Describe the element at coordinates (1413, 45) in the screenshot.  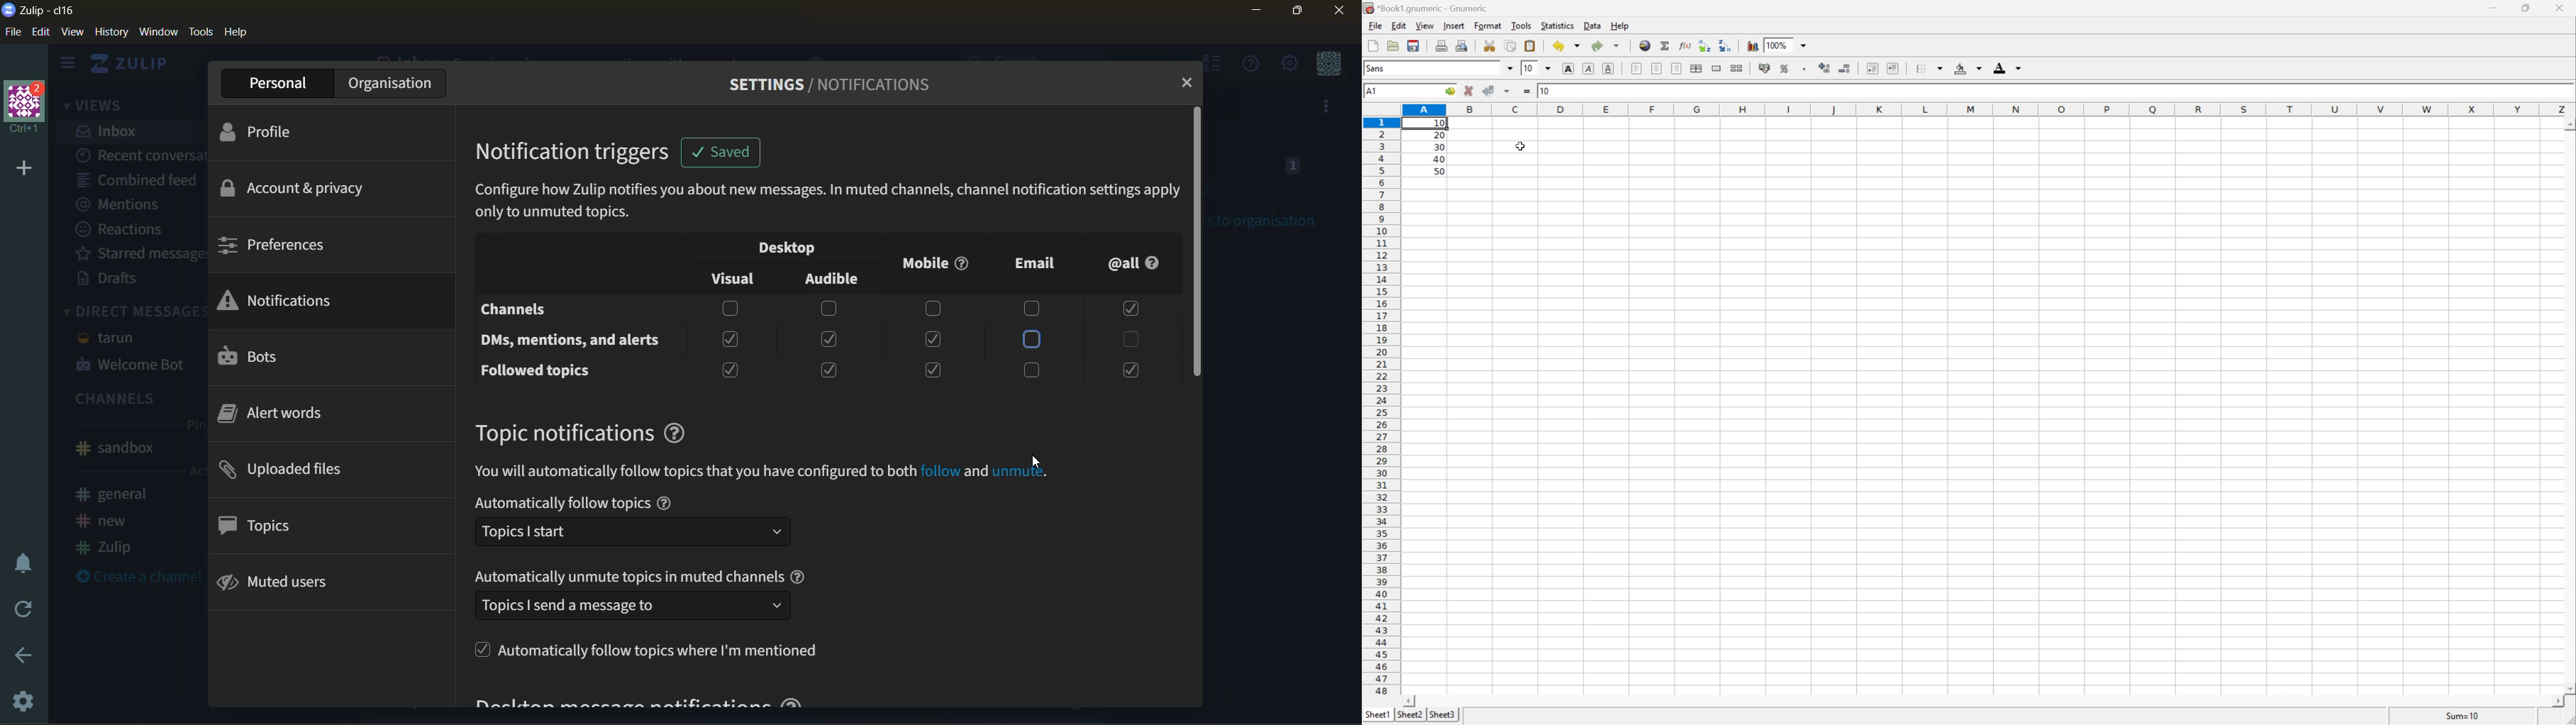
I see `Save the current workbook` at that location.